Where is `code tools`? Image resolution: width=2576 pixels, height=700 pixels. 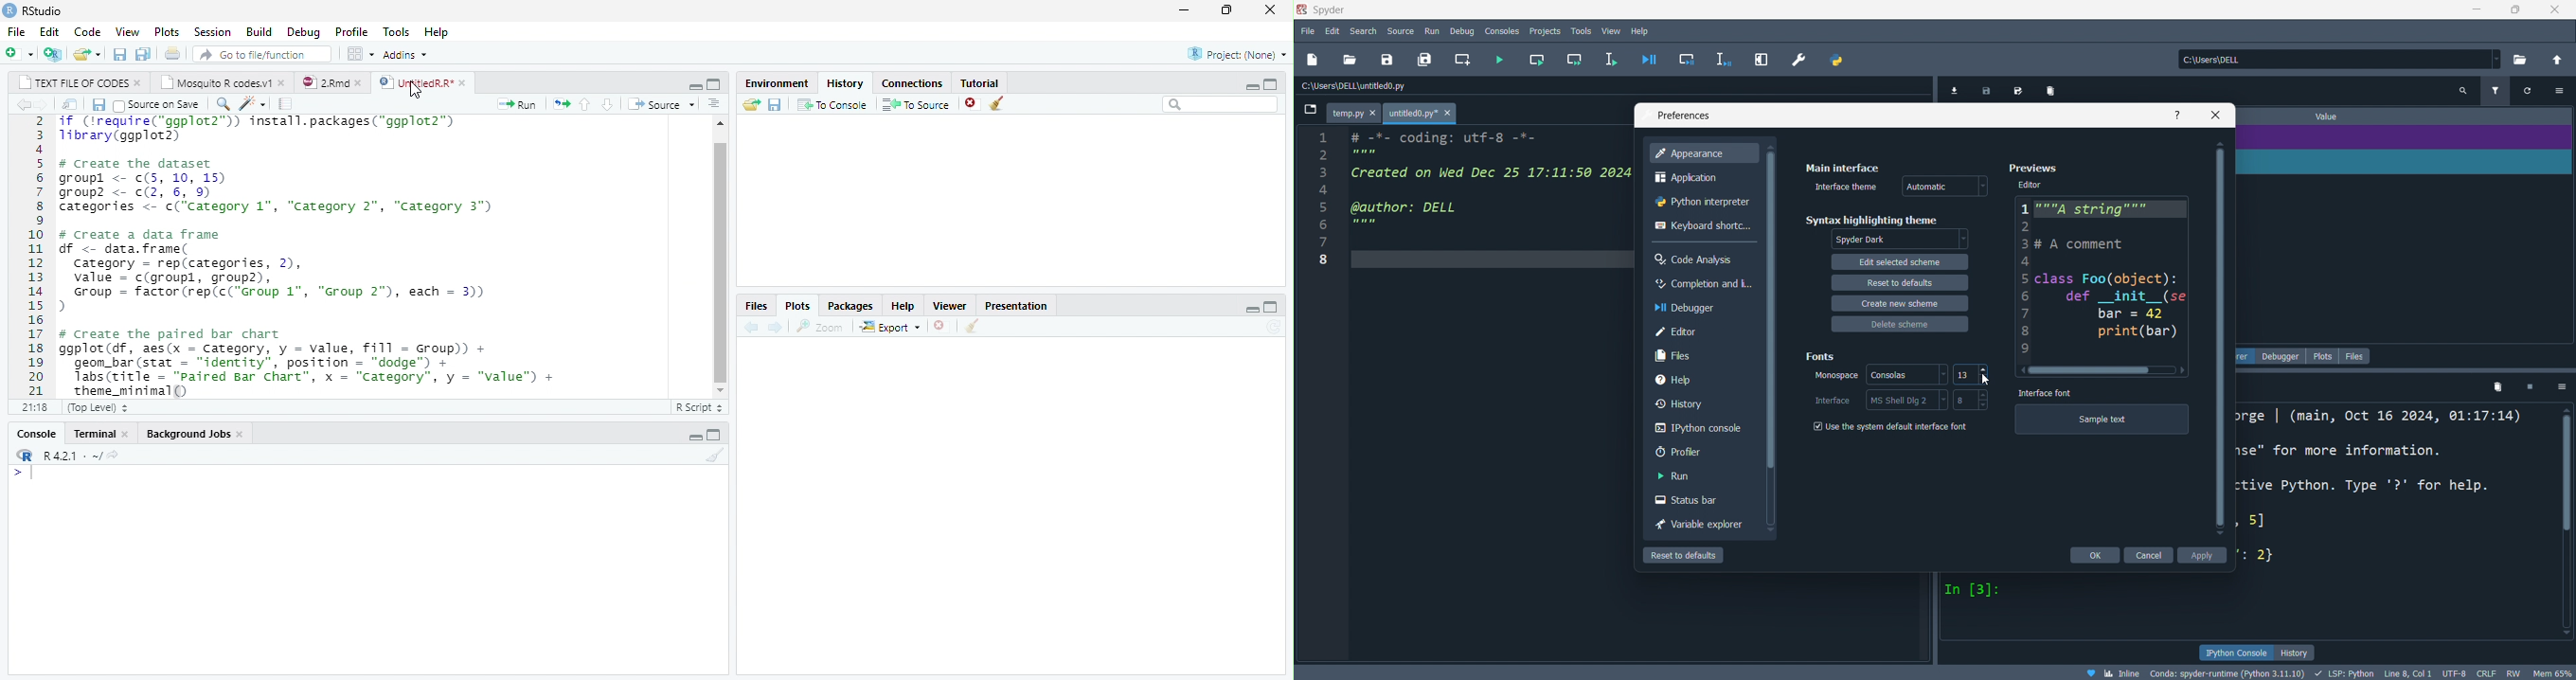
code tools is located at coordinates (252, 104).